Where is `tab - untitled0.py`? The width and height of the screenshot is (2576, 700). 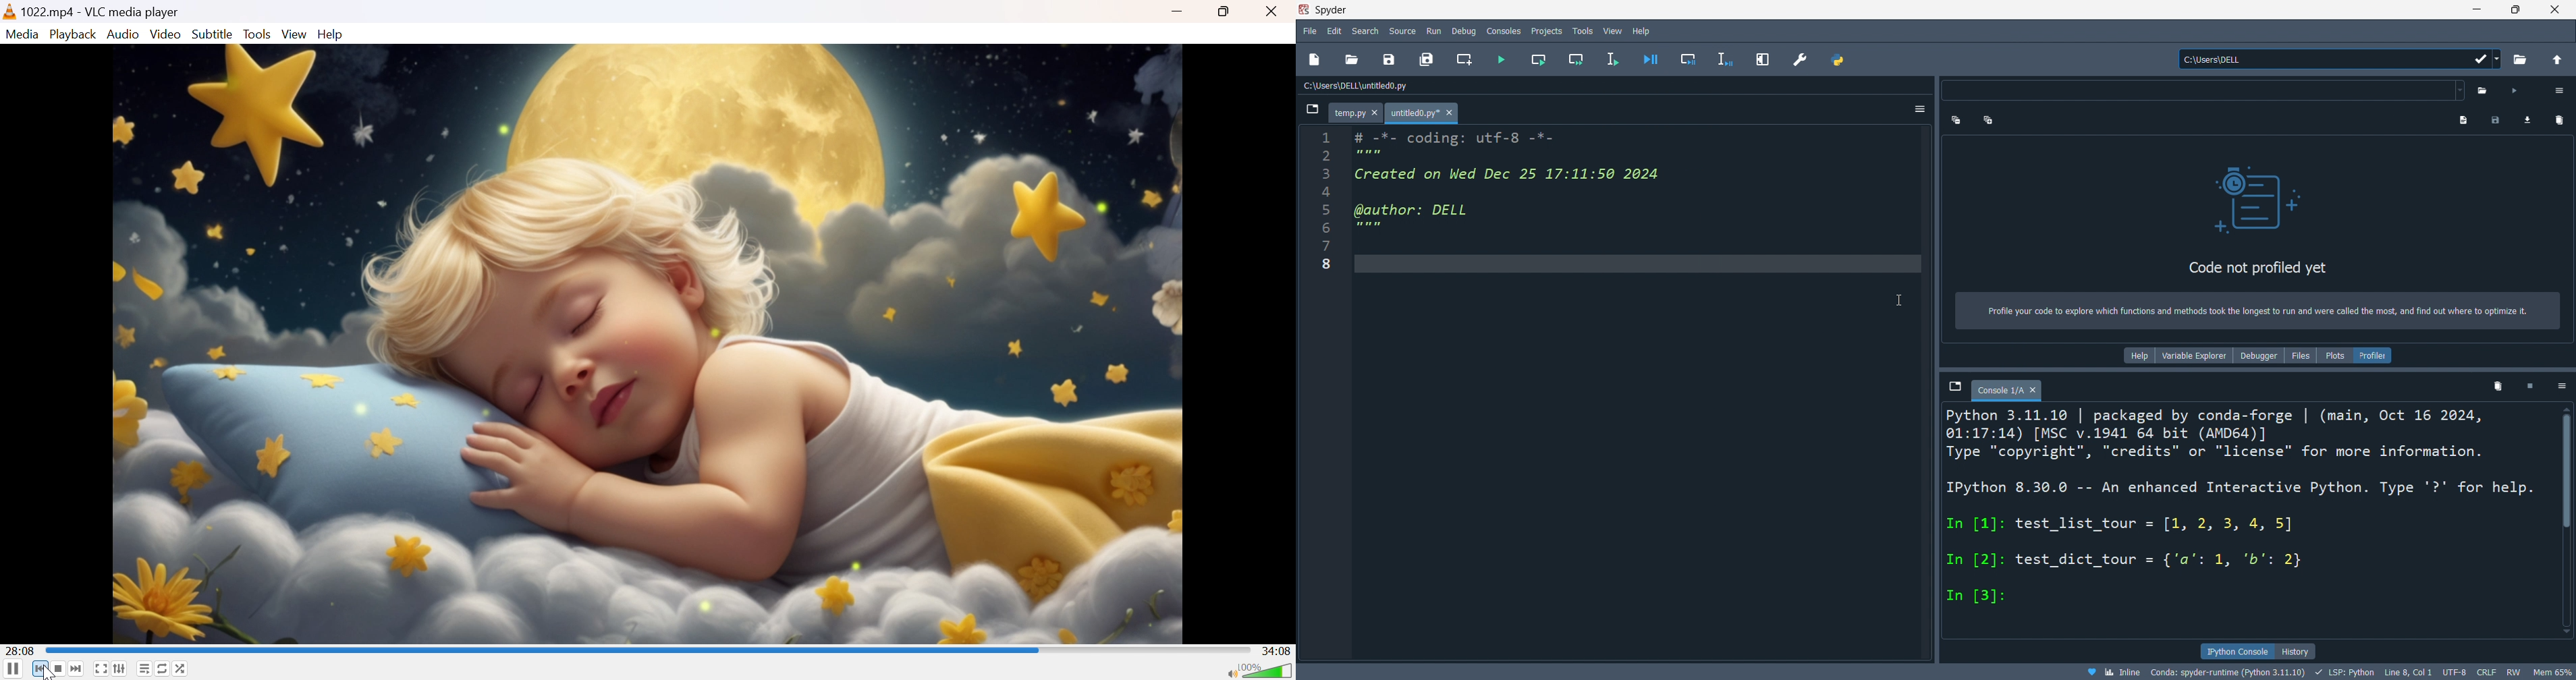 tab - untitled0.py is located at coordinates (1422, 114).